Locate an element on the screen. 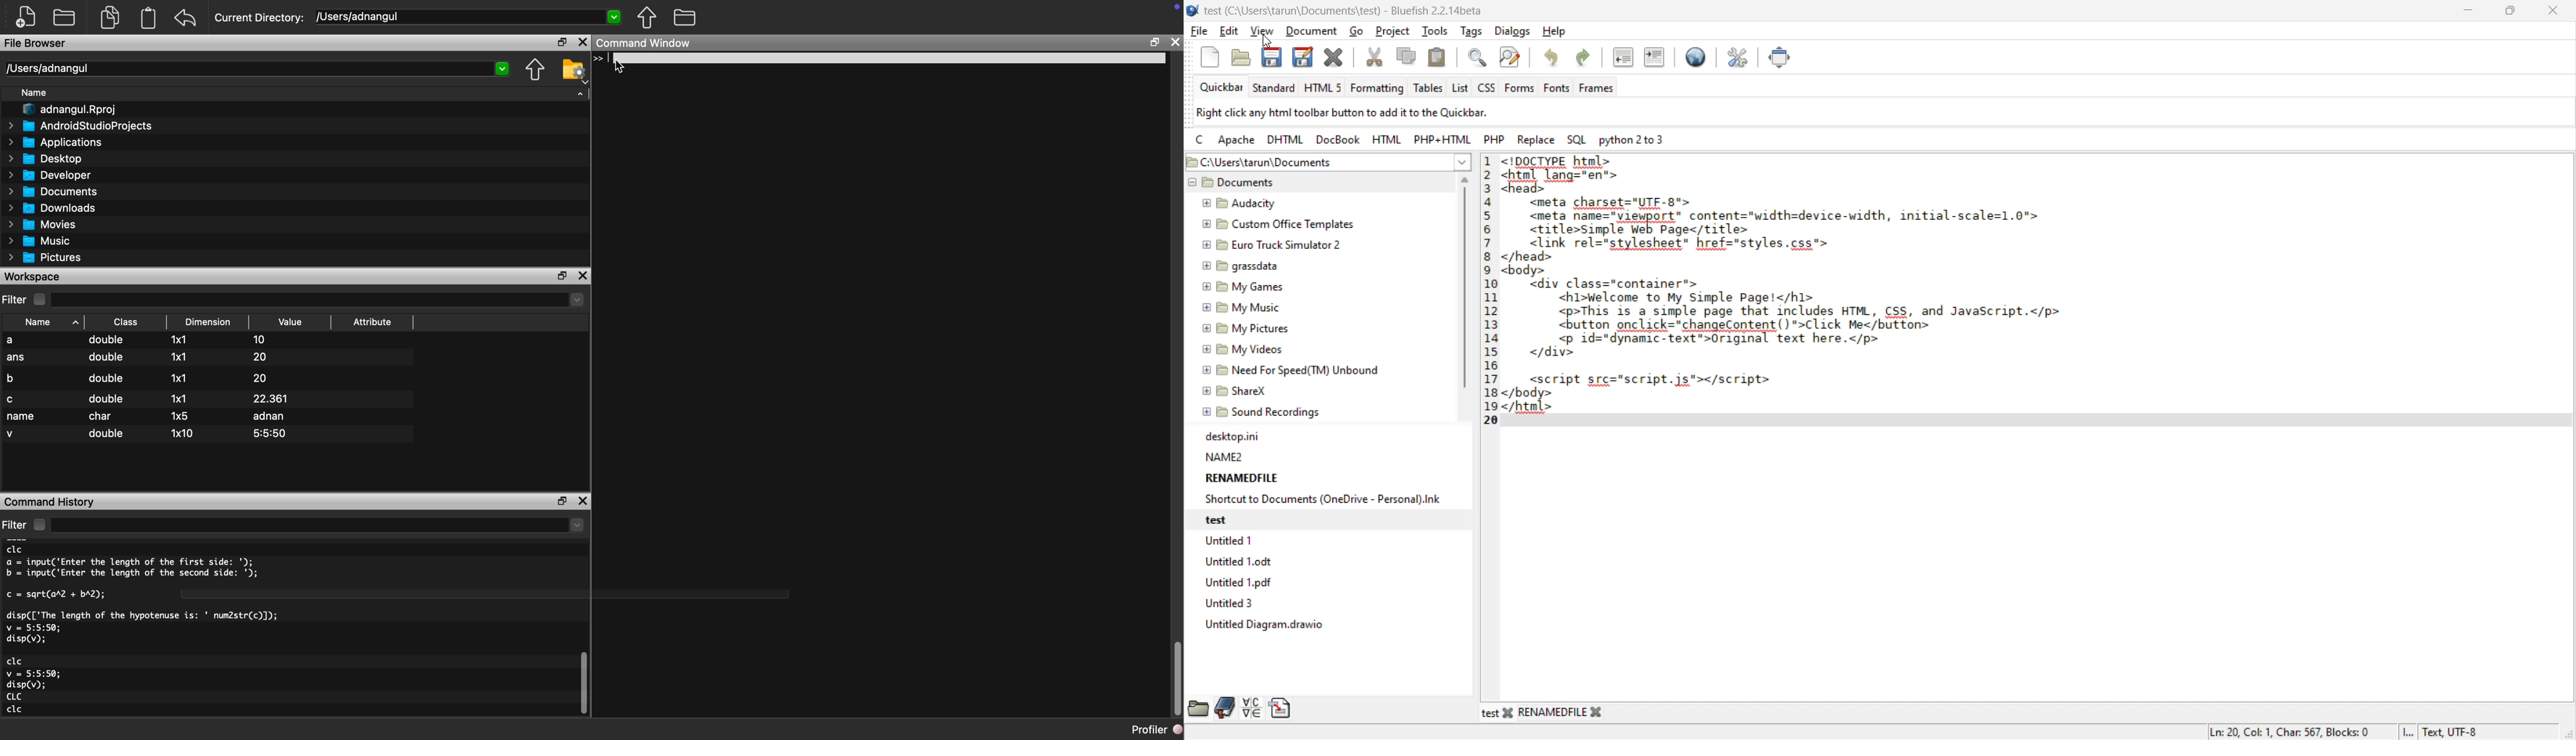  Scrollbar is located at coordinates (1171, 671).